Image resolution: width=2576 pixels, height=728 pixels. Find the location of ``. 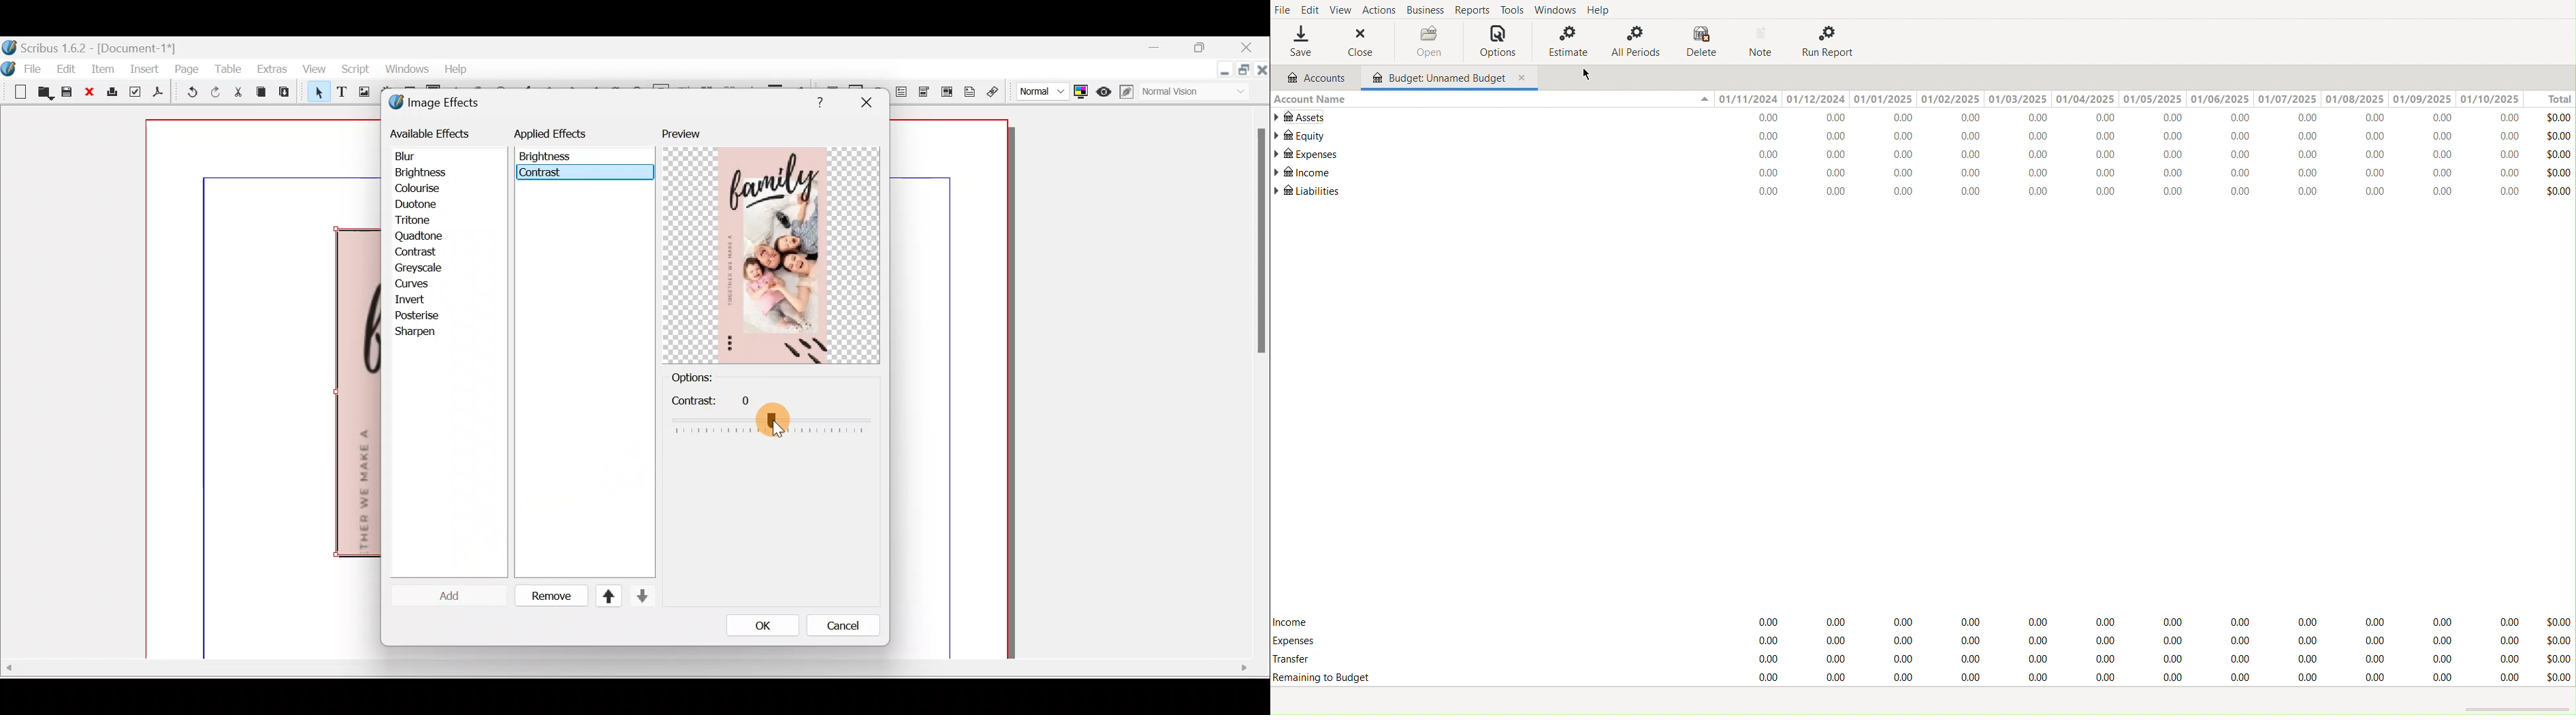

 is located at coordinates (1259, 247).